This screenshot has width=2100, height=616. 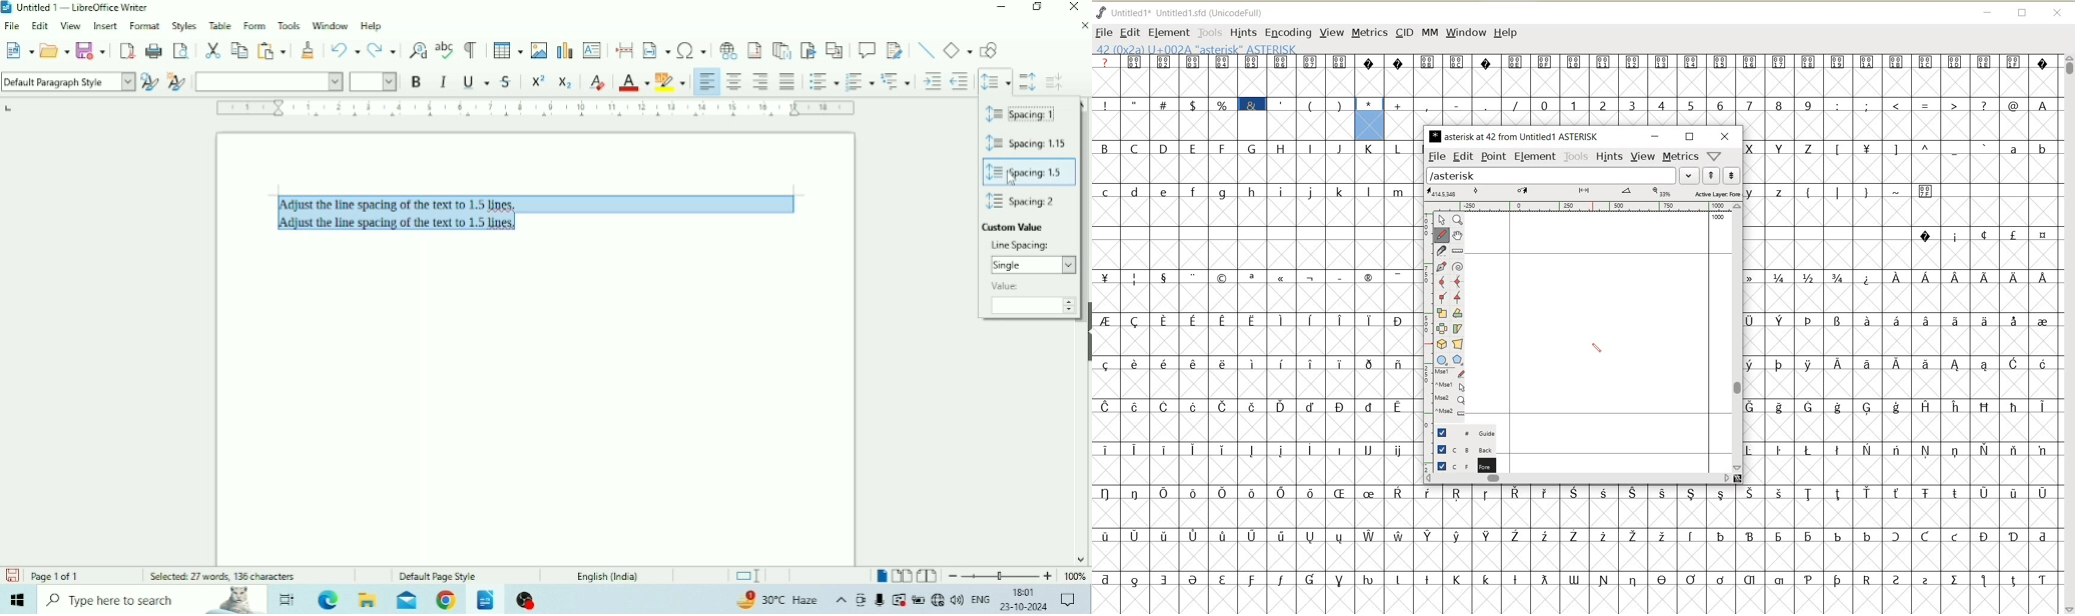 I want to click on Underline, so click(x=475, y=81).